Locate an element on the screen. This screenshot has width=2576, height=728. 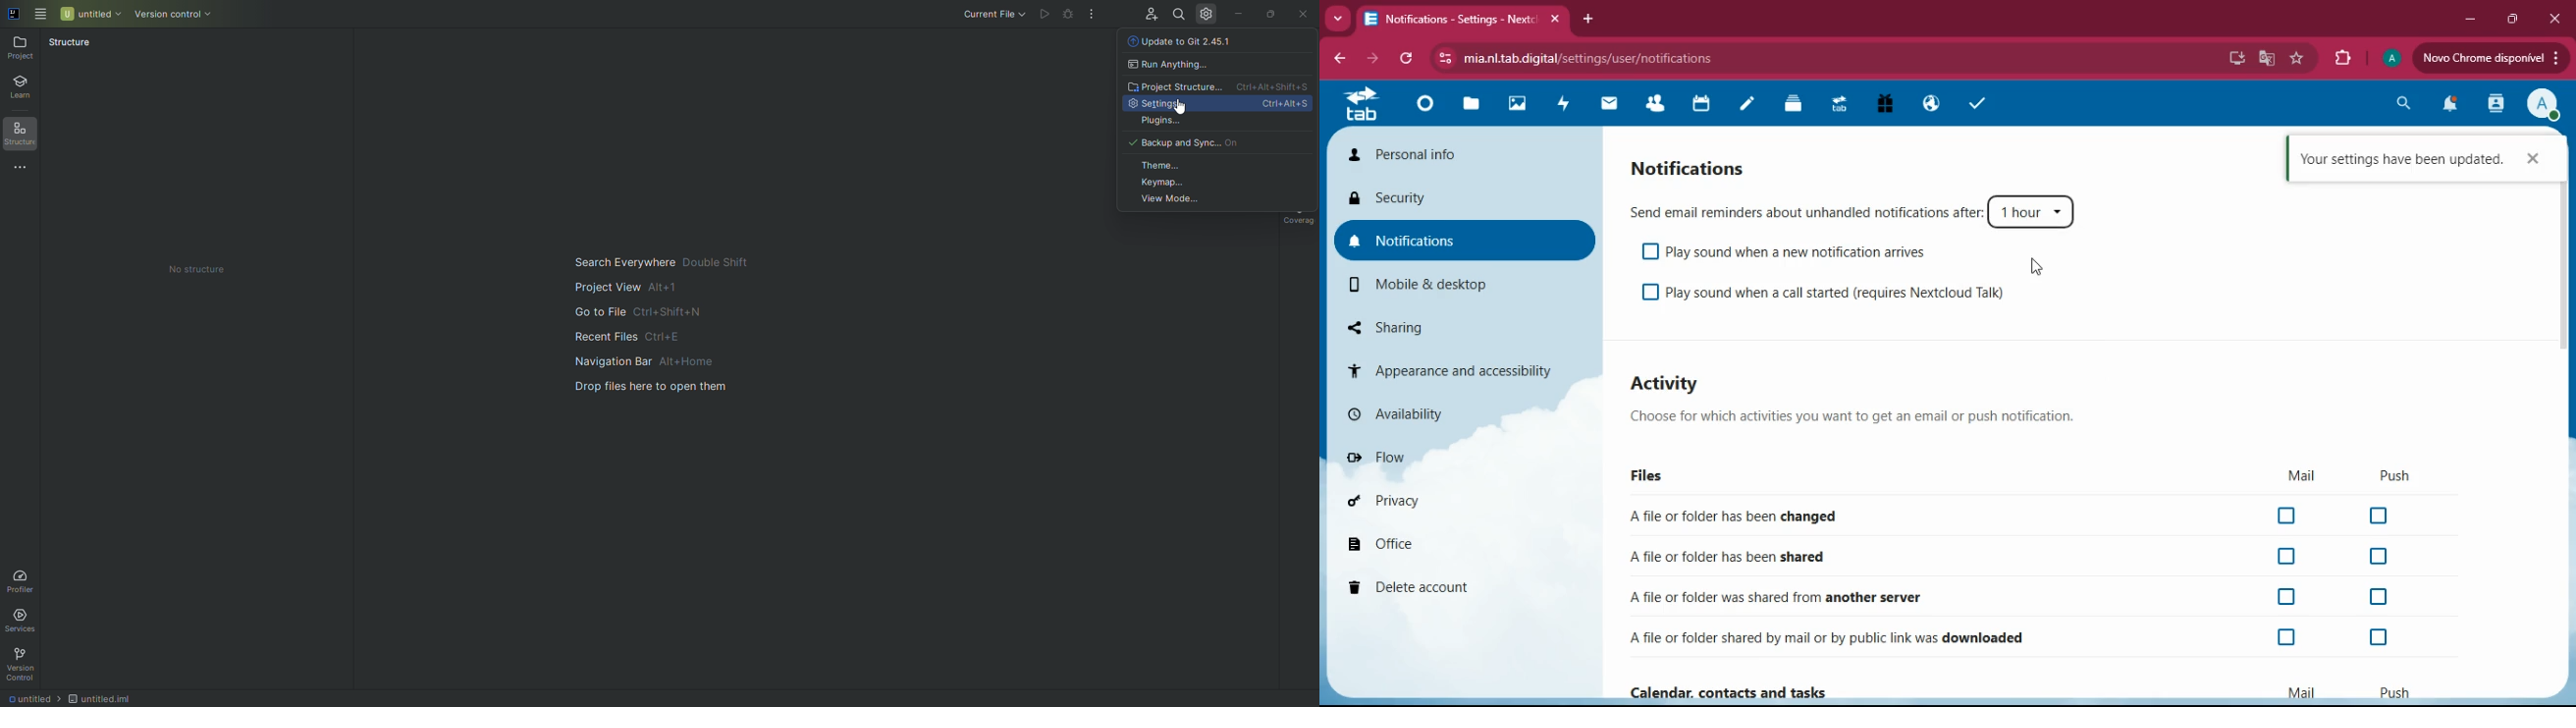
tab is located at coordinates (1467, 21).